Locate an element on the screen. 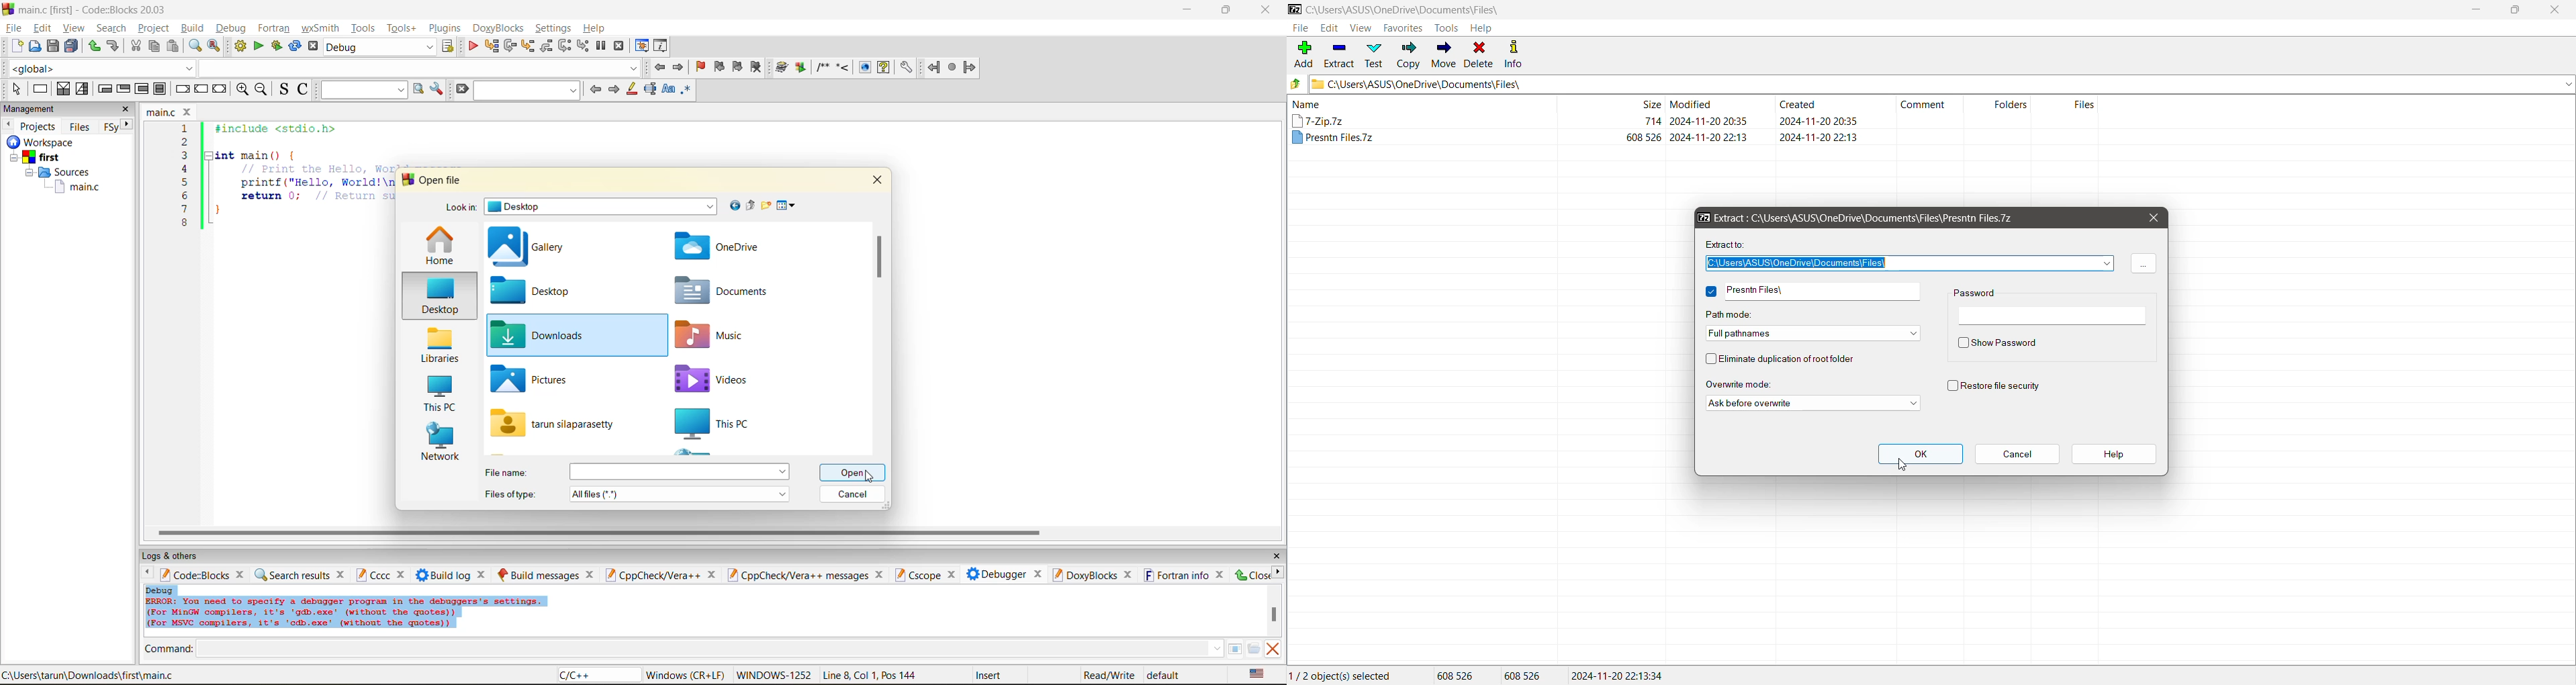 This screenshot has height=700, width=2576. decision is located at coordinates (62, 88).